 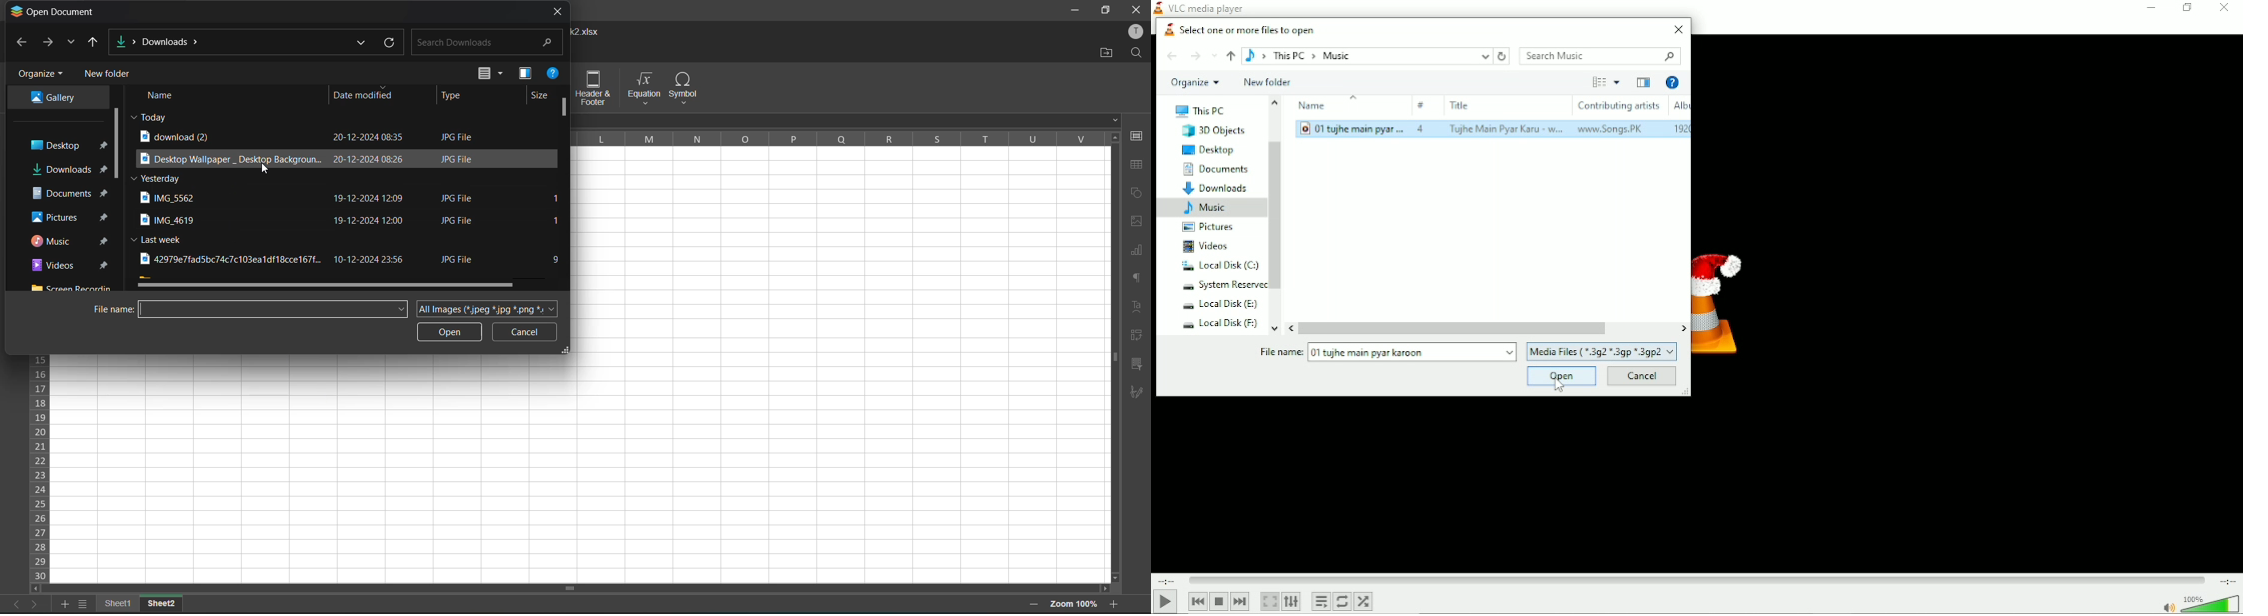 What do you see at coordinates (1136, 195) in the screenshot?
I see `shapes` at bounding box center [1136, 195].